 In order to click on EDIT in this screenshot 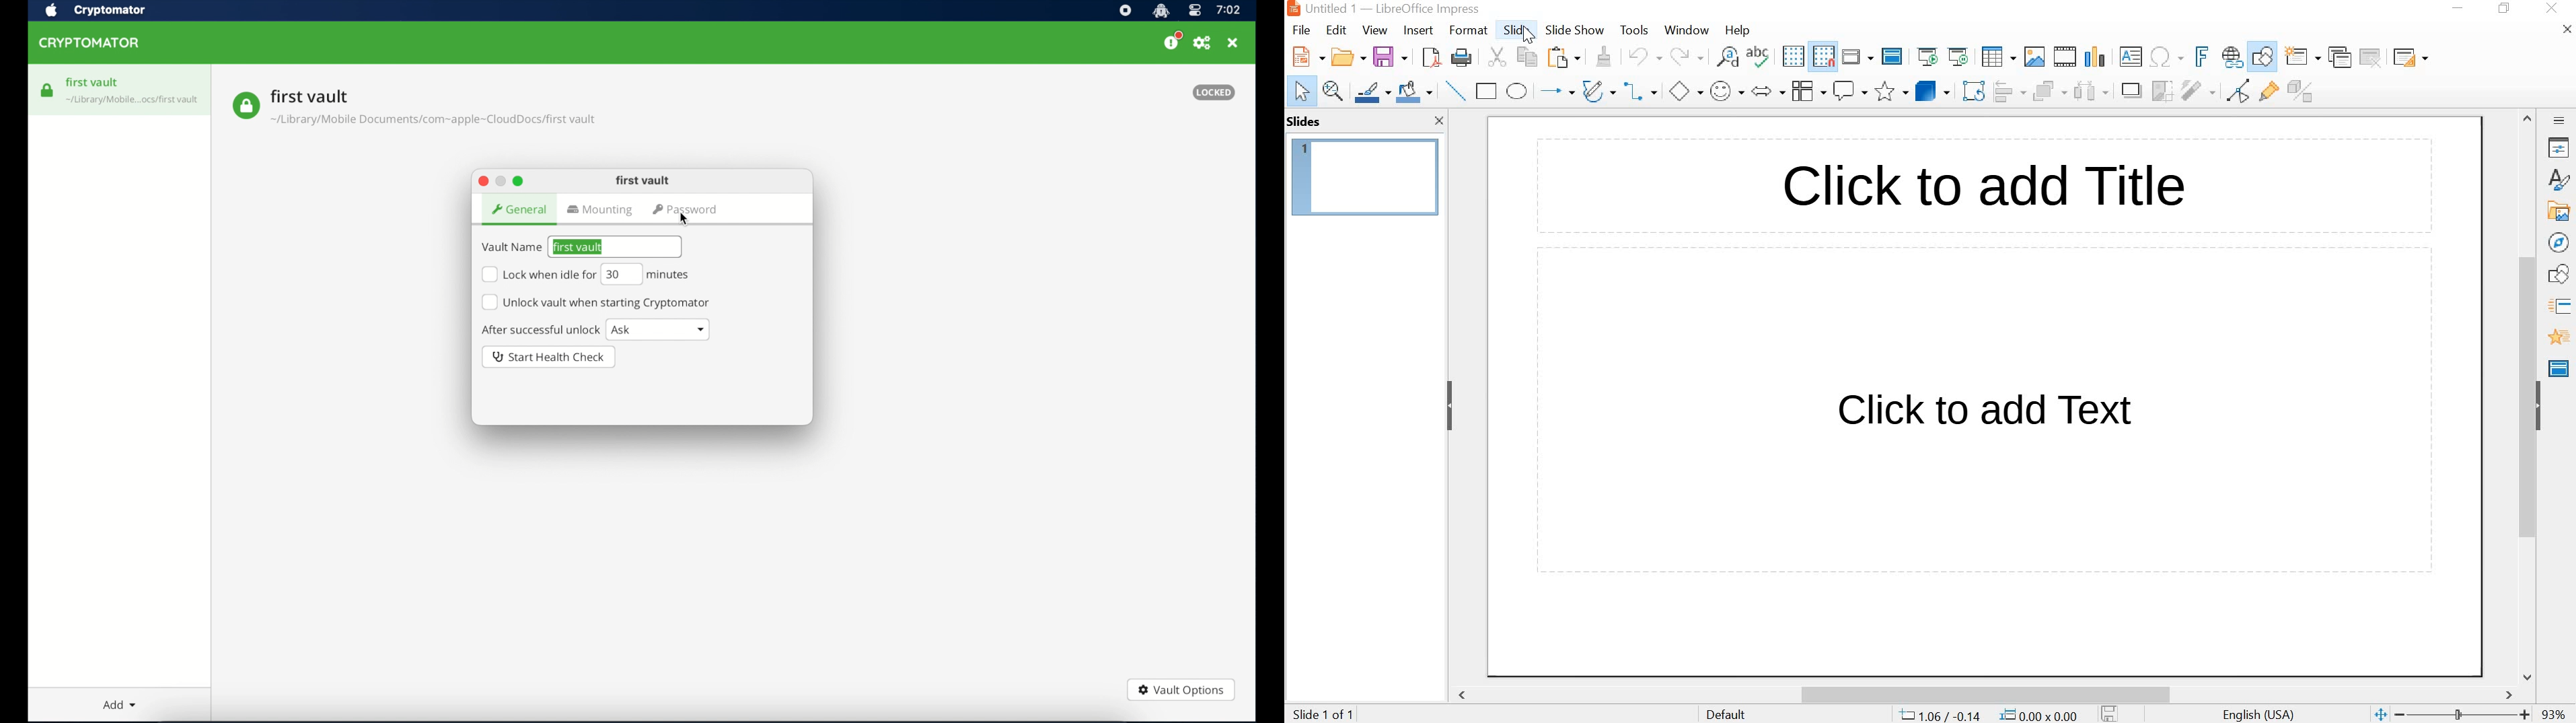, I will do `click(1337, 30)`.